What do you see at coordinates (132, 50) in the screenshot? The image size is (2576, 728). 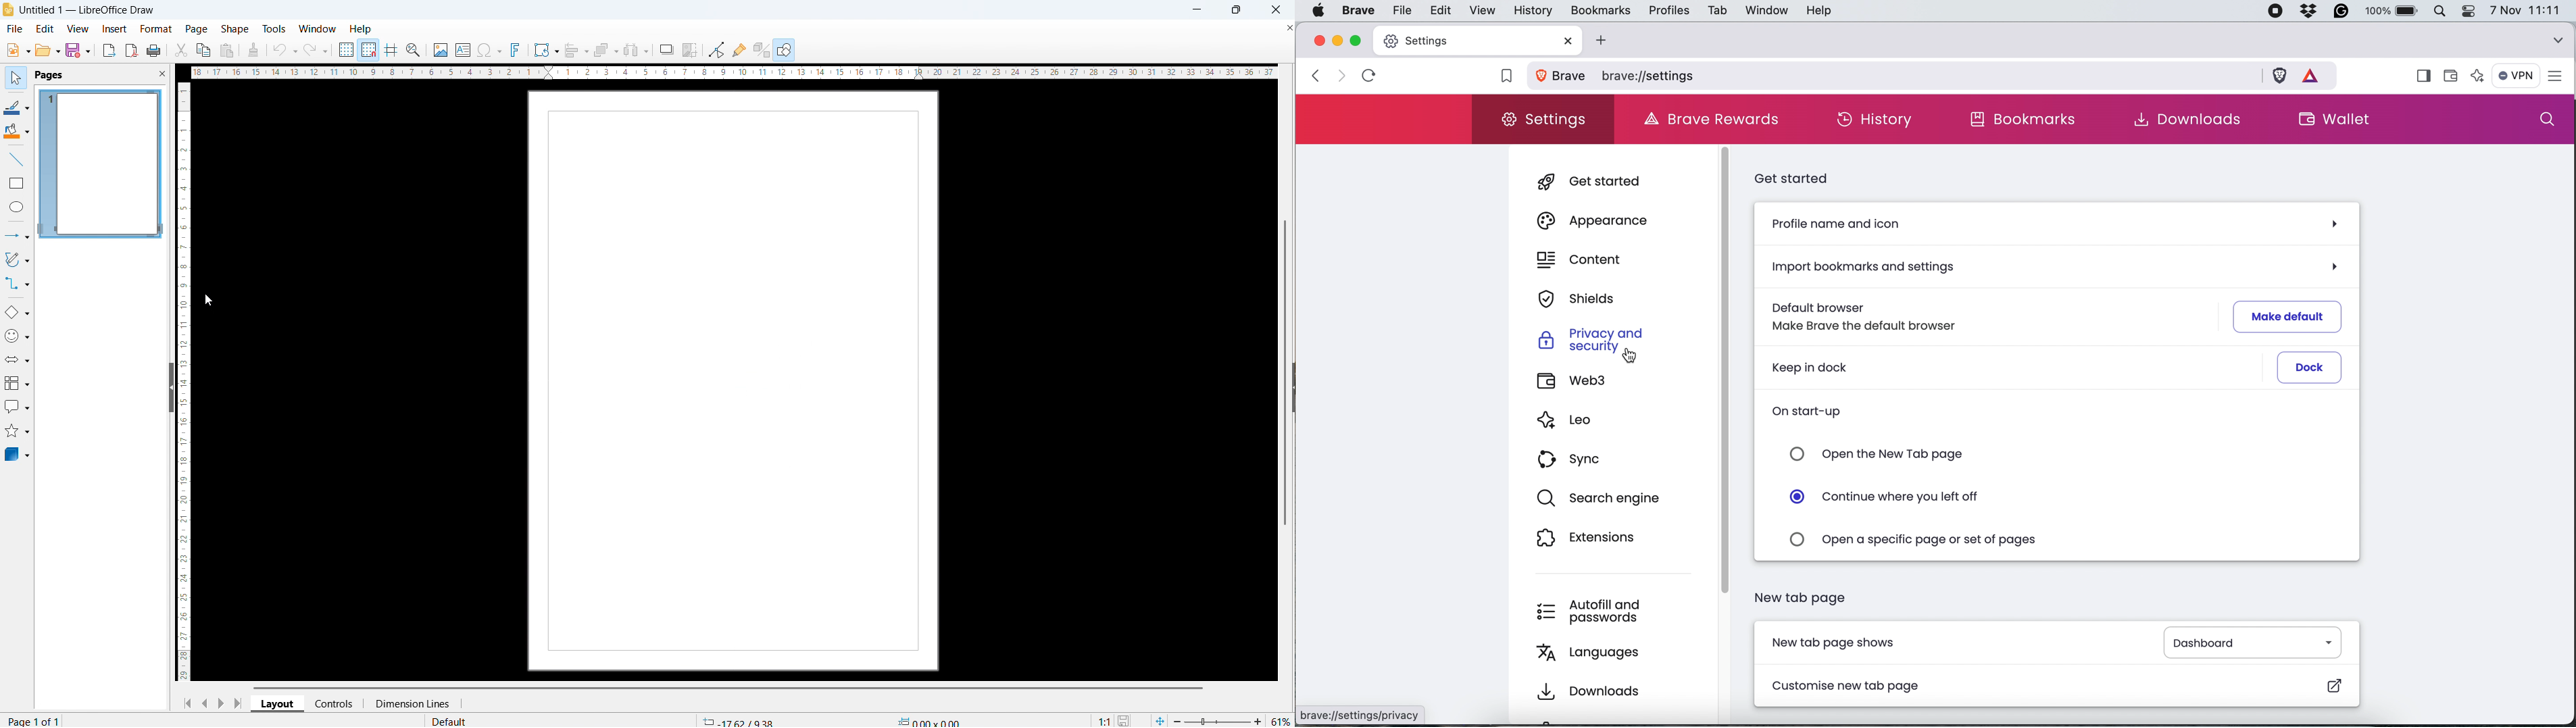 I see `export as pdf` at bounding box center [132, 50].